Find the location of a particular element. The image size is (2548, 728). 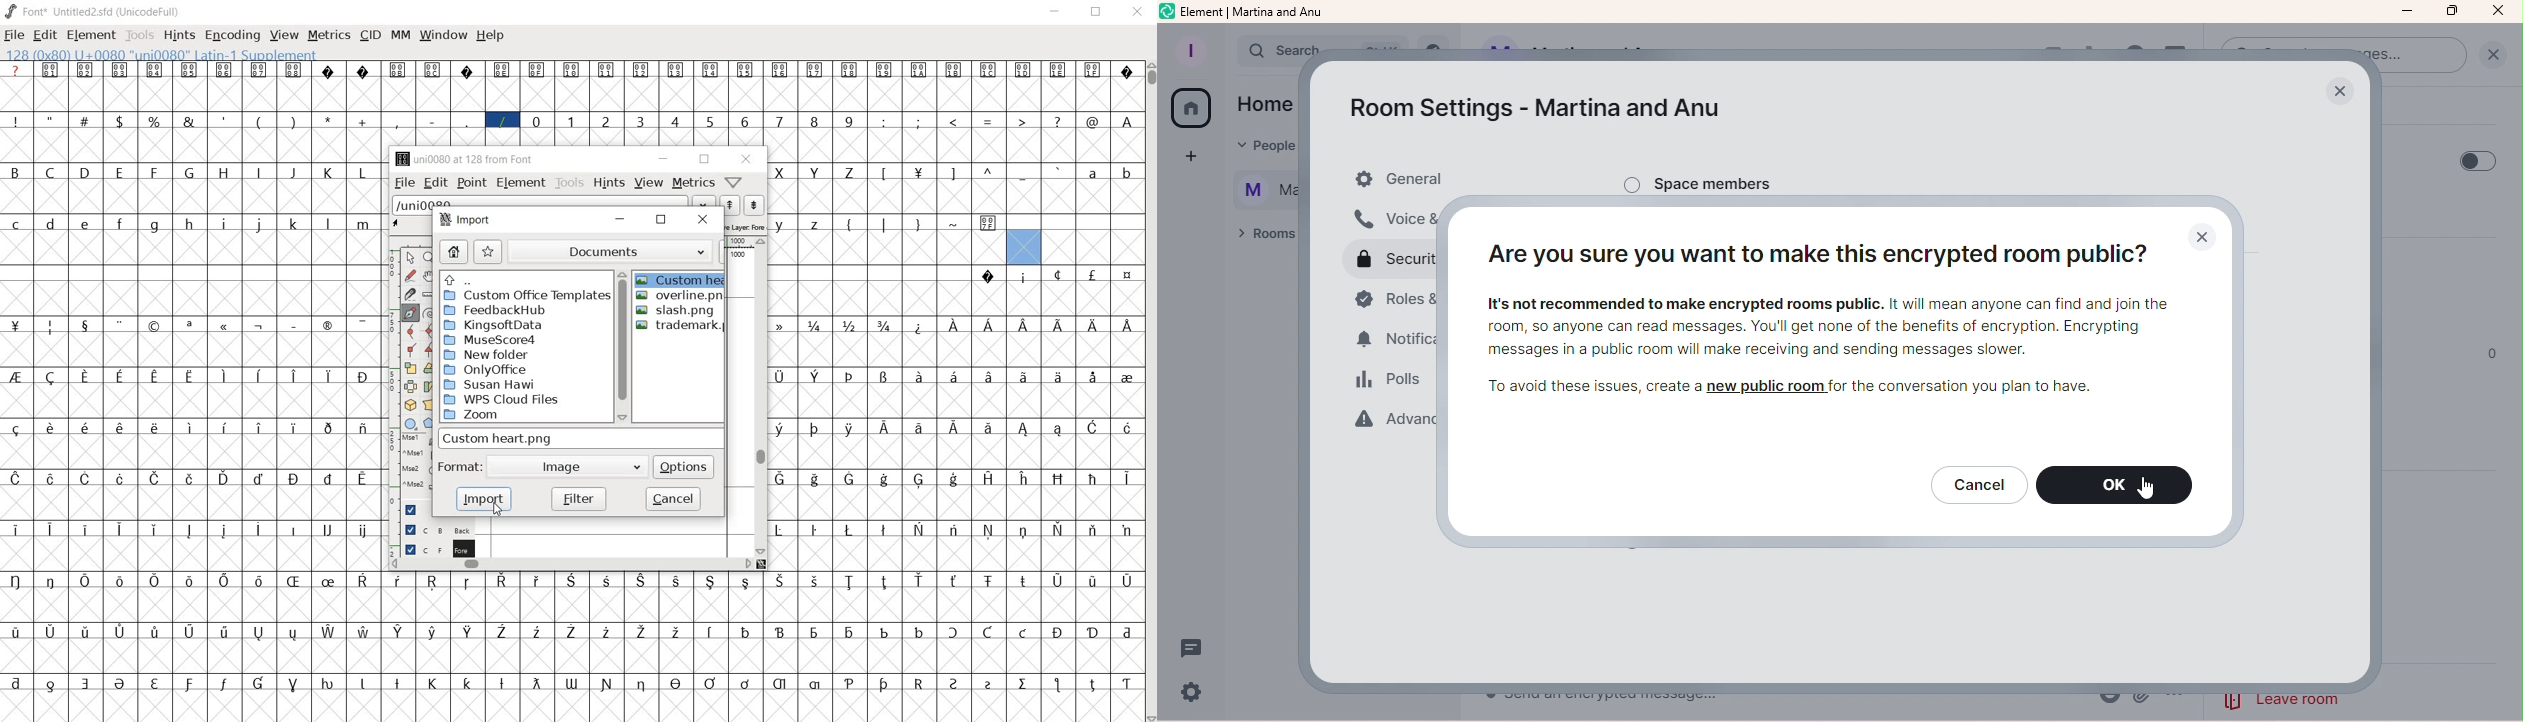

glyph is located at coordinates (119, 121).